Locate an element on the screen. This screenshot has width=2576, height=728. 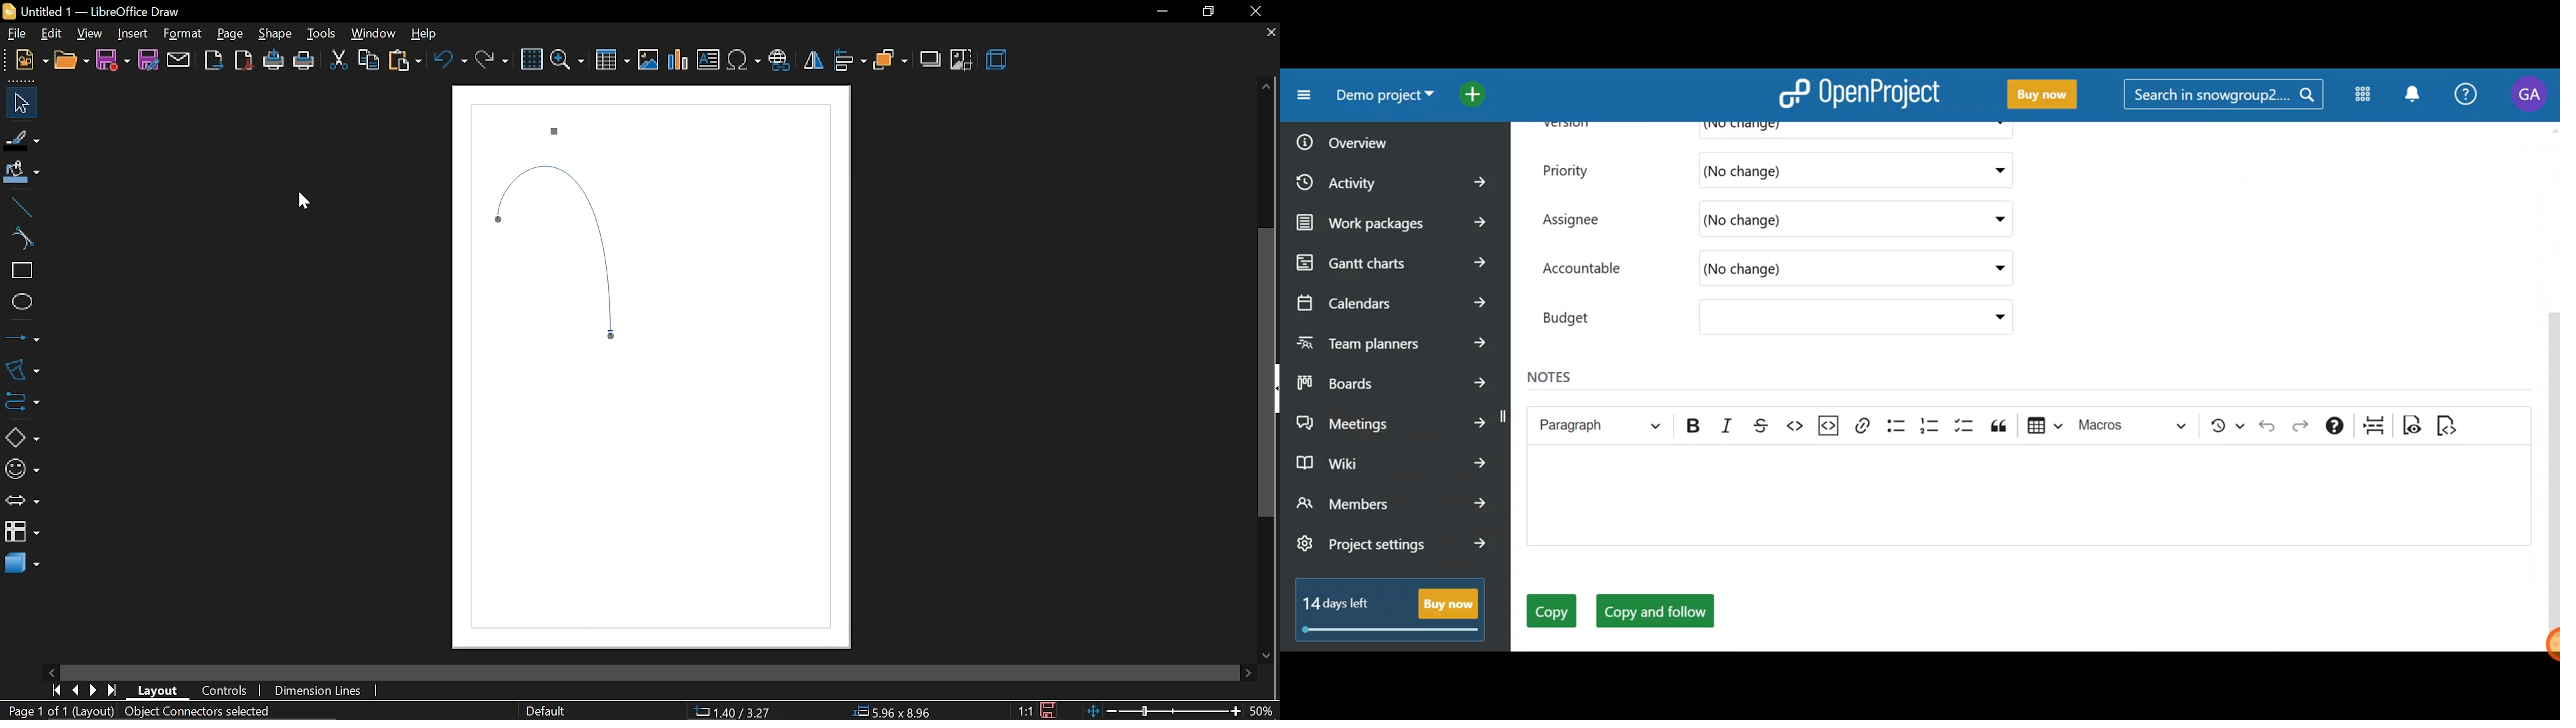
view is located at coordinates (90, 32).